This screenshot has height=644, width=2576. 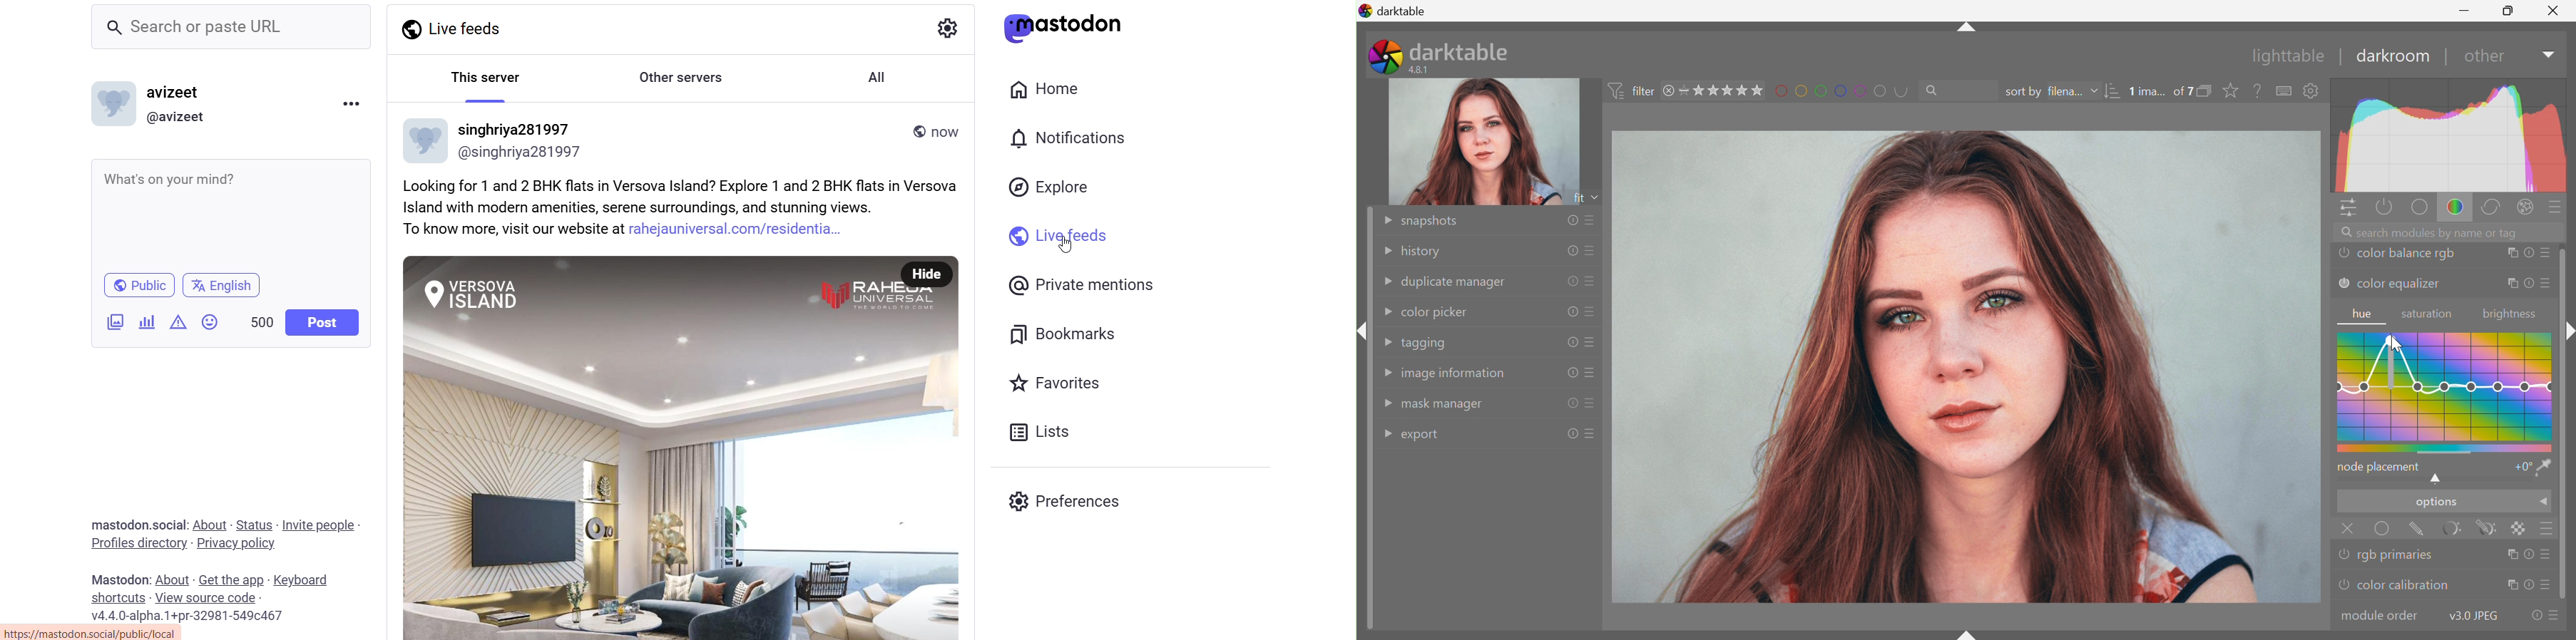 I want to click on filena..., so click(x=2066, y=90).